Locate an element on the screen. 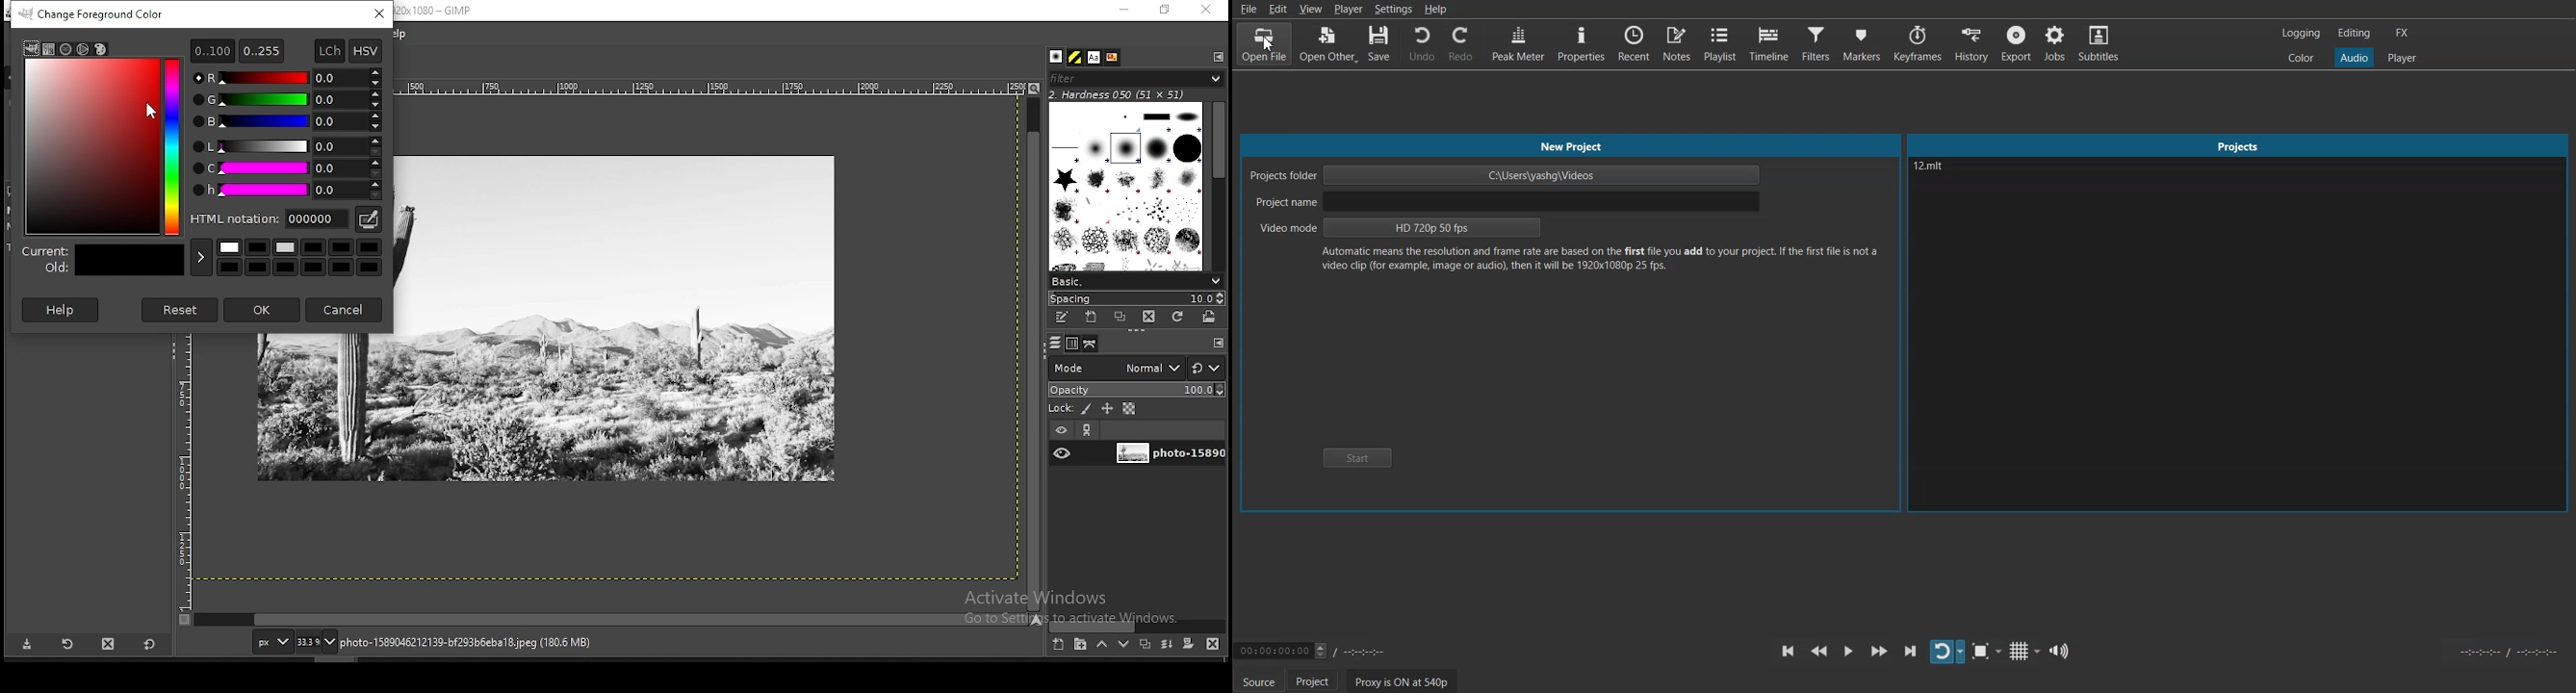  Proxy is ON at 540p  is located at coordinates (1400, 680).